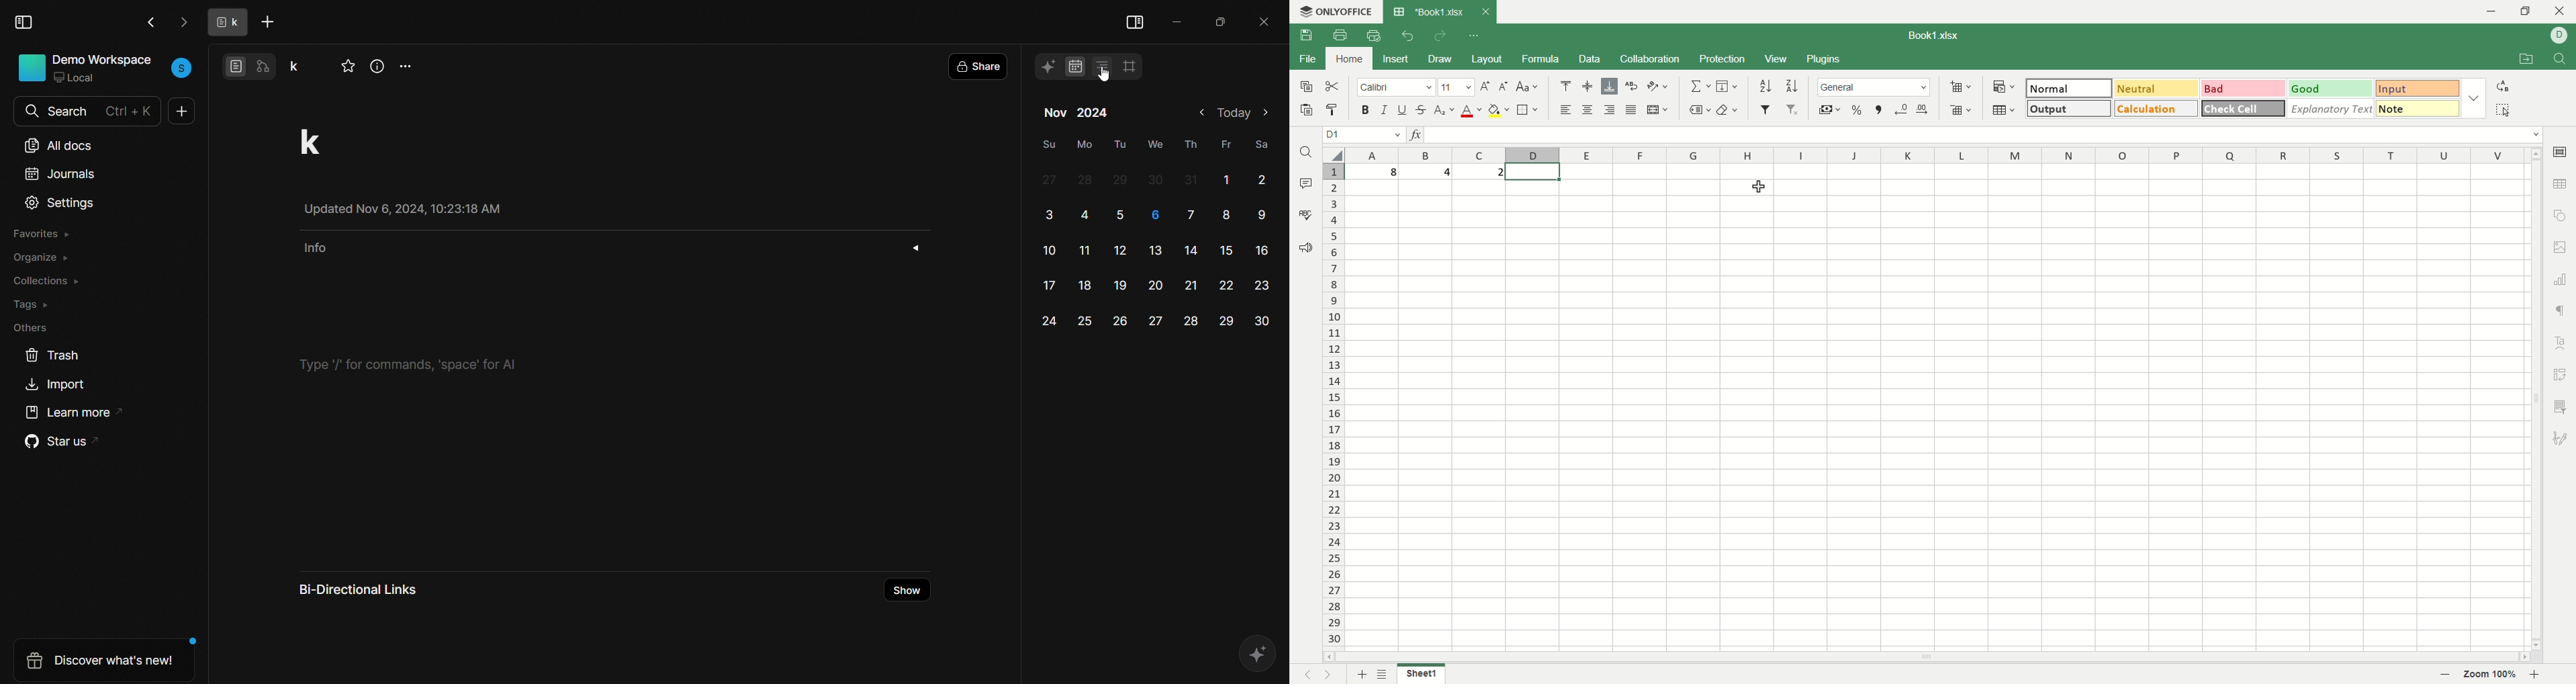 Image resolution: width=2576 pixels, height=700 pixels. I want to click on explanatory text, so click(2330, 108).